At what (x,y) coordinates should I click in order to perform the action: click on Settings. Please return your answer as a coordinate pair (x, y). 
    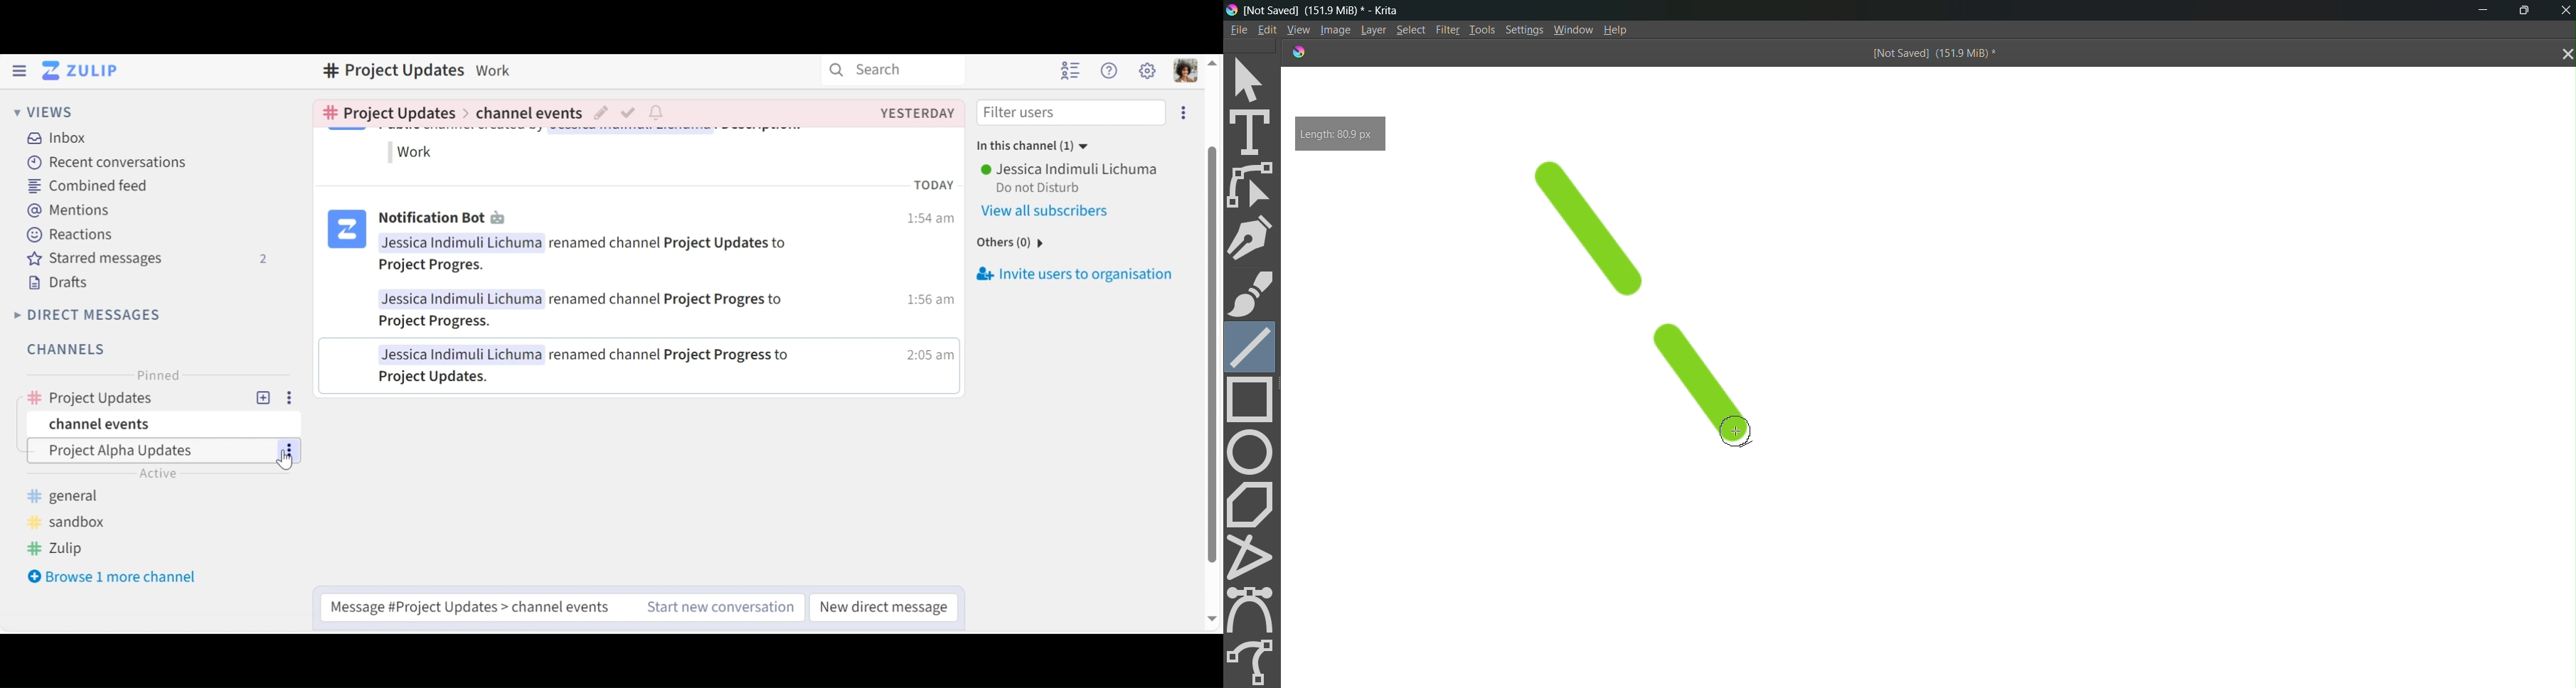
    Looking at the image, I should click on (1526, 31).